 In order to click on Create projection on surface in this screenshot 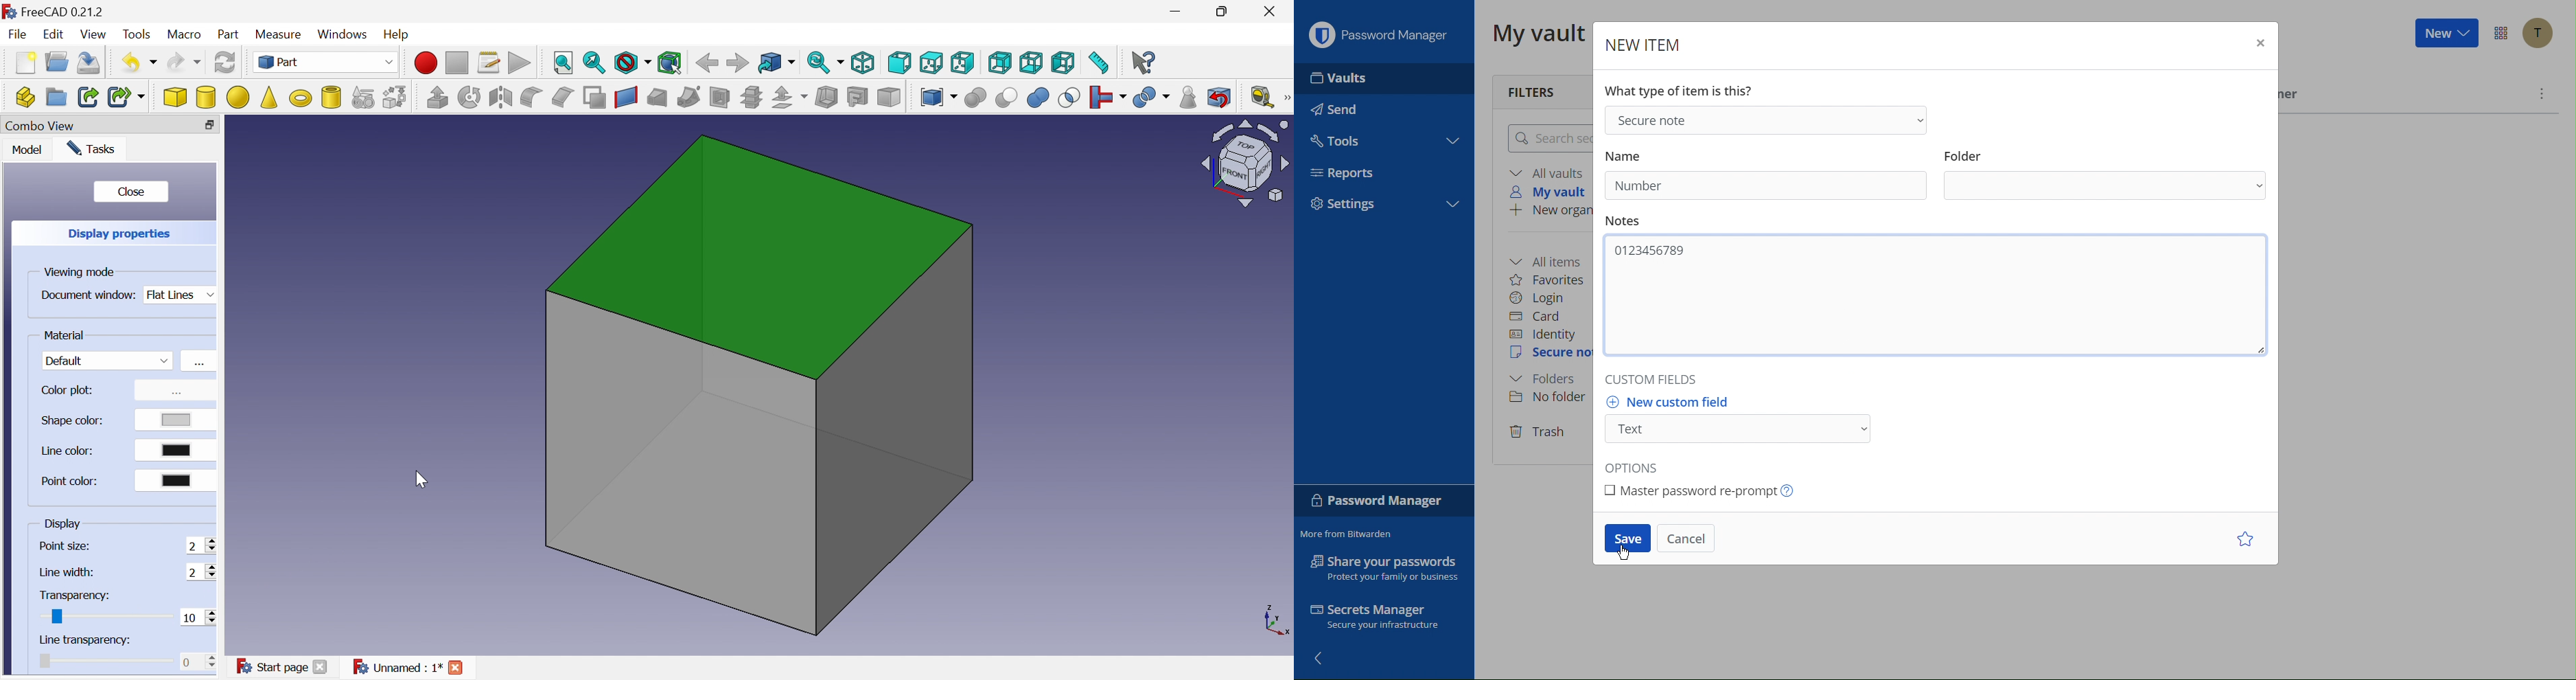, I will do `click(858, 96)`.